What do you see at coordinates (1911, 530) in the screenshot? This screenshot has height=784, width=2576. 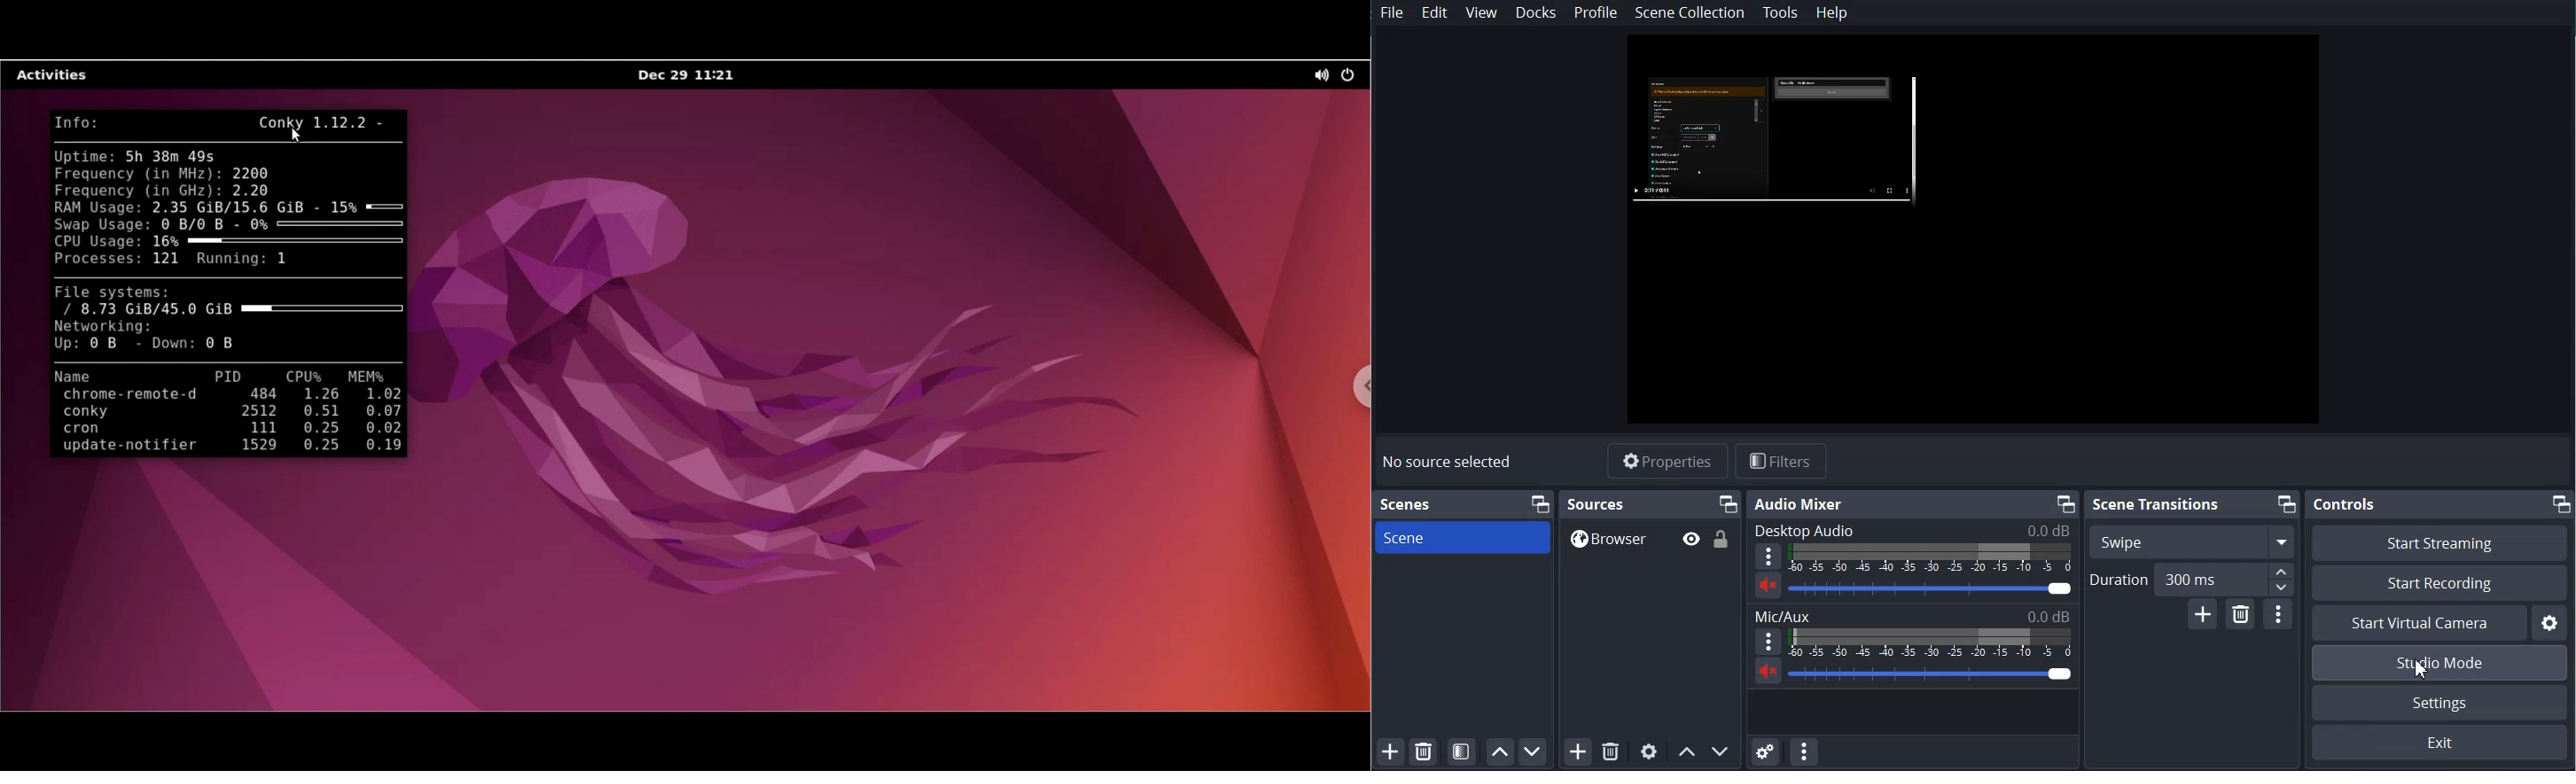 I see `Desktop audio` at bounding box center [1911, 530].